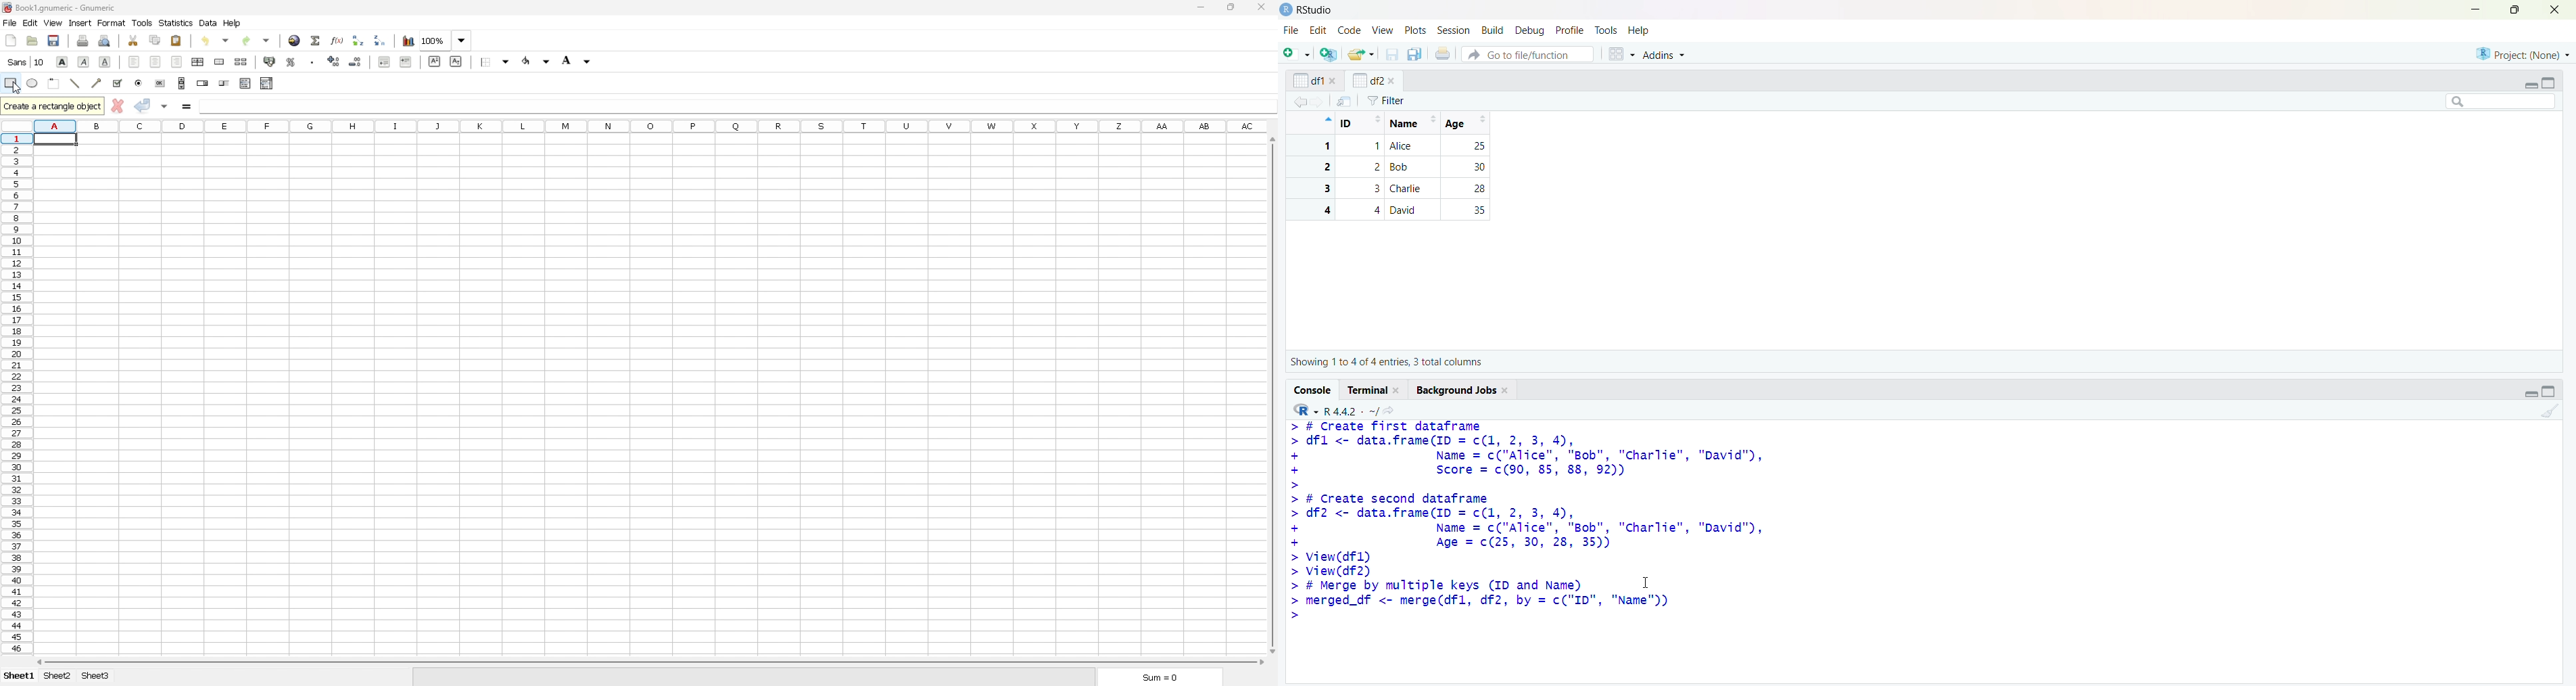 Image resolution: width=2576 pixels, height=700 pixels. Describe the element at coordinates (1345, 101) in the screenshot. I see `send` at that location.